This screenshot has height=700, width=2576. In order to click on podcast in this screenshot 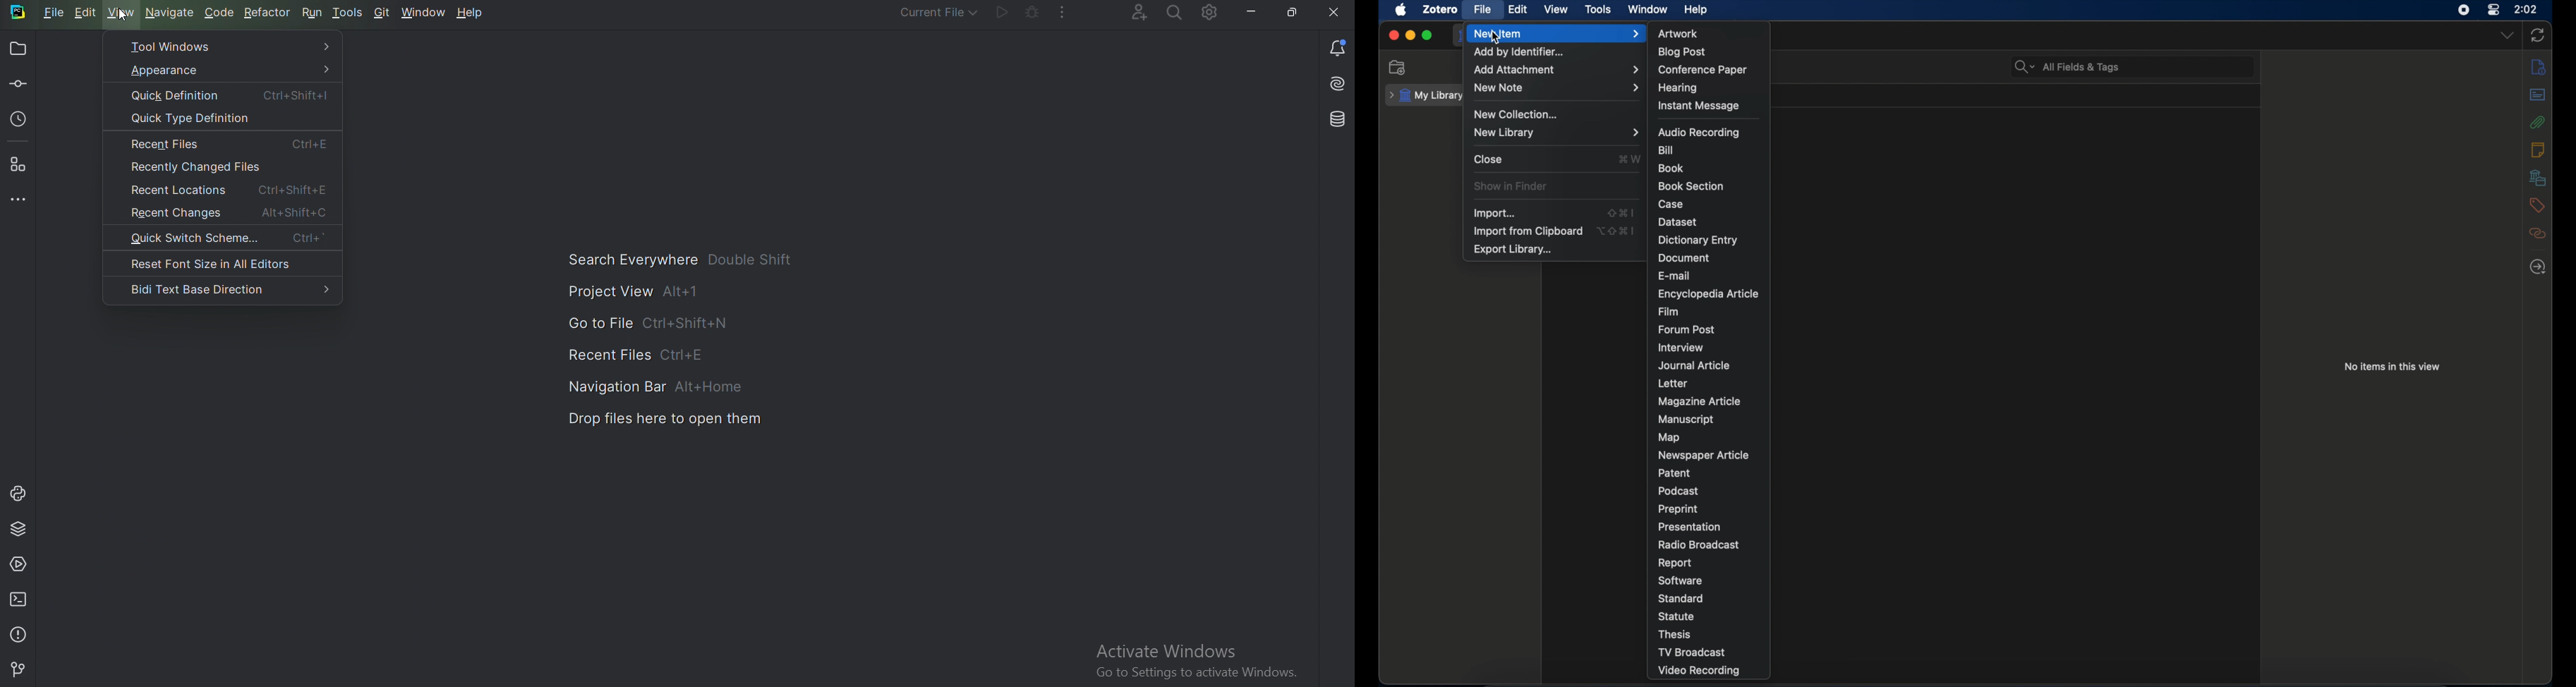, I will do `click(1679, 491)`.